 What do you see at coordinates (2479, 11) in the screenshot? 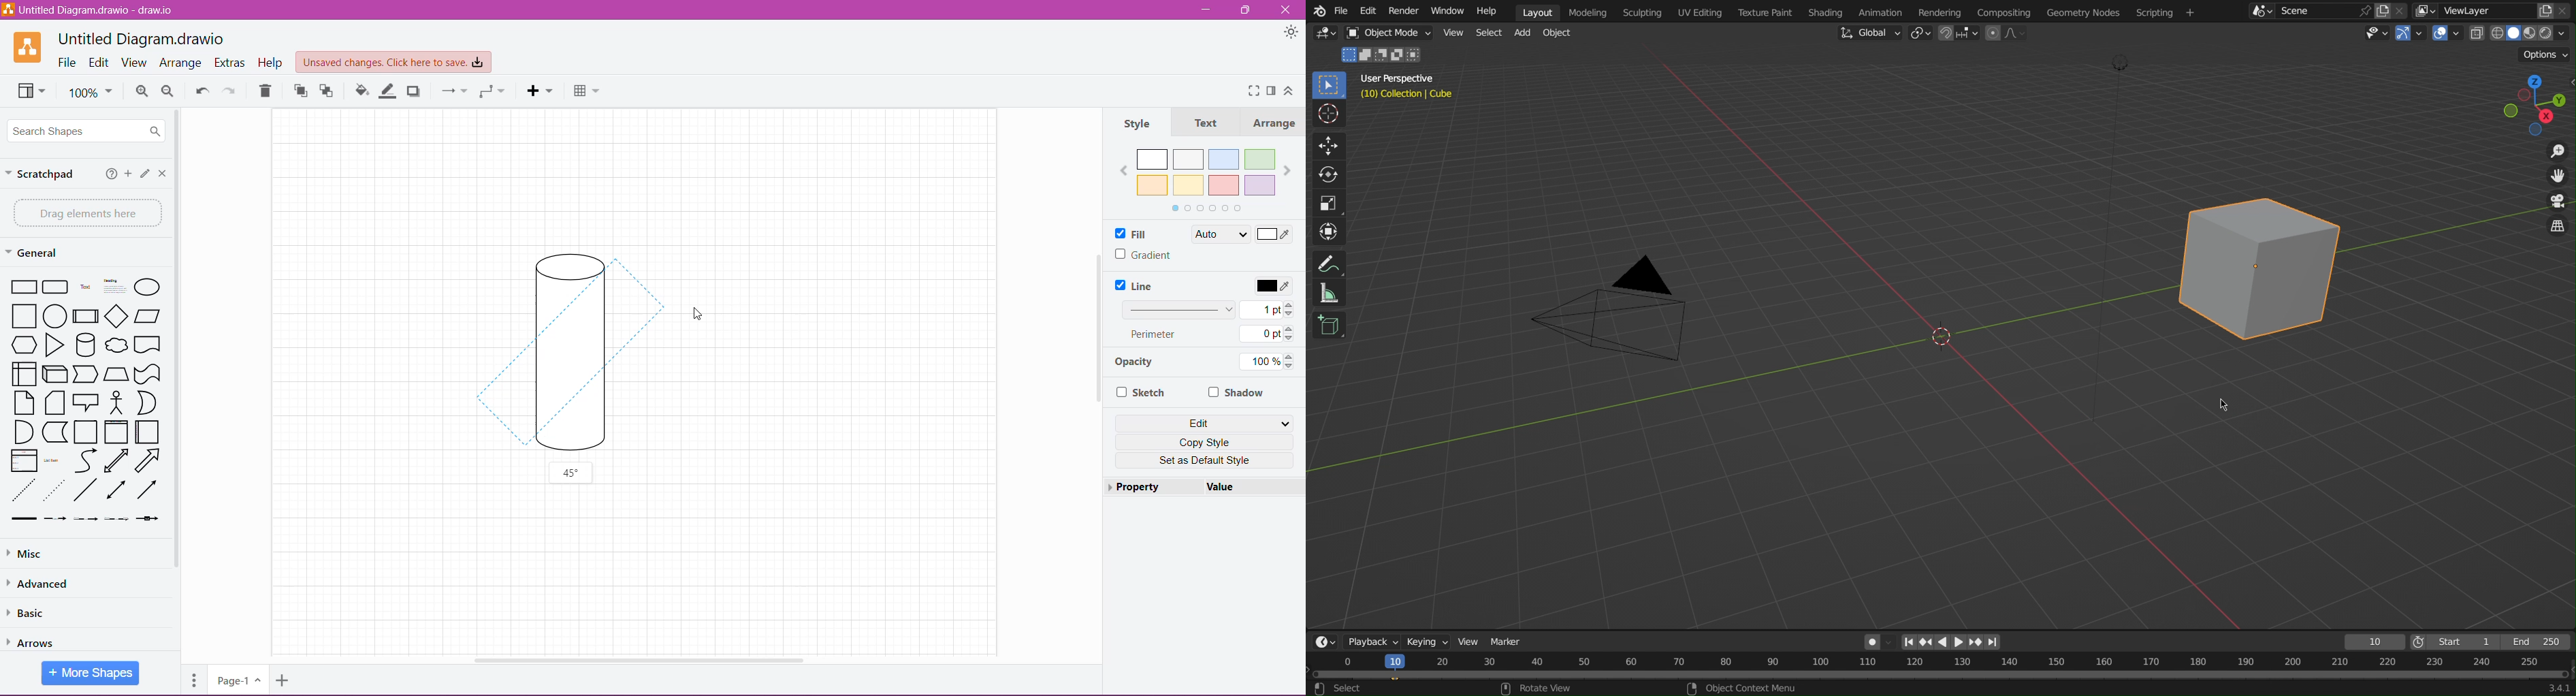
I see `ViewLayer` at bounding box center [2479, 11].